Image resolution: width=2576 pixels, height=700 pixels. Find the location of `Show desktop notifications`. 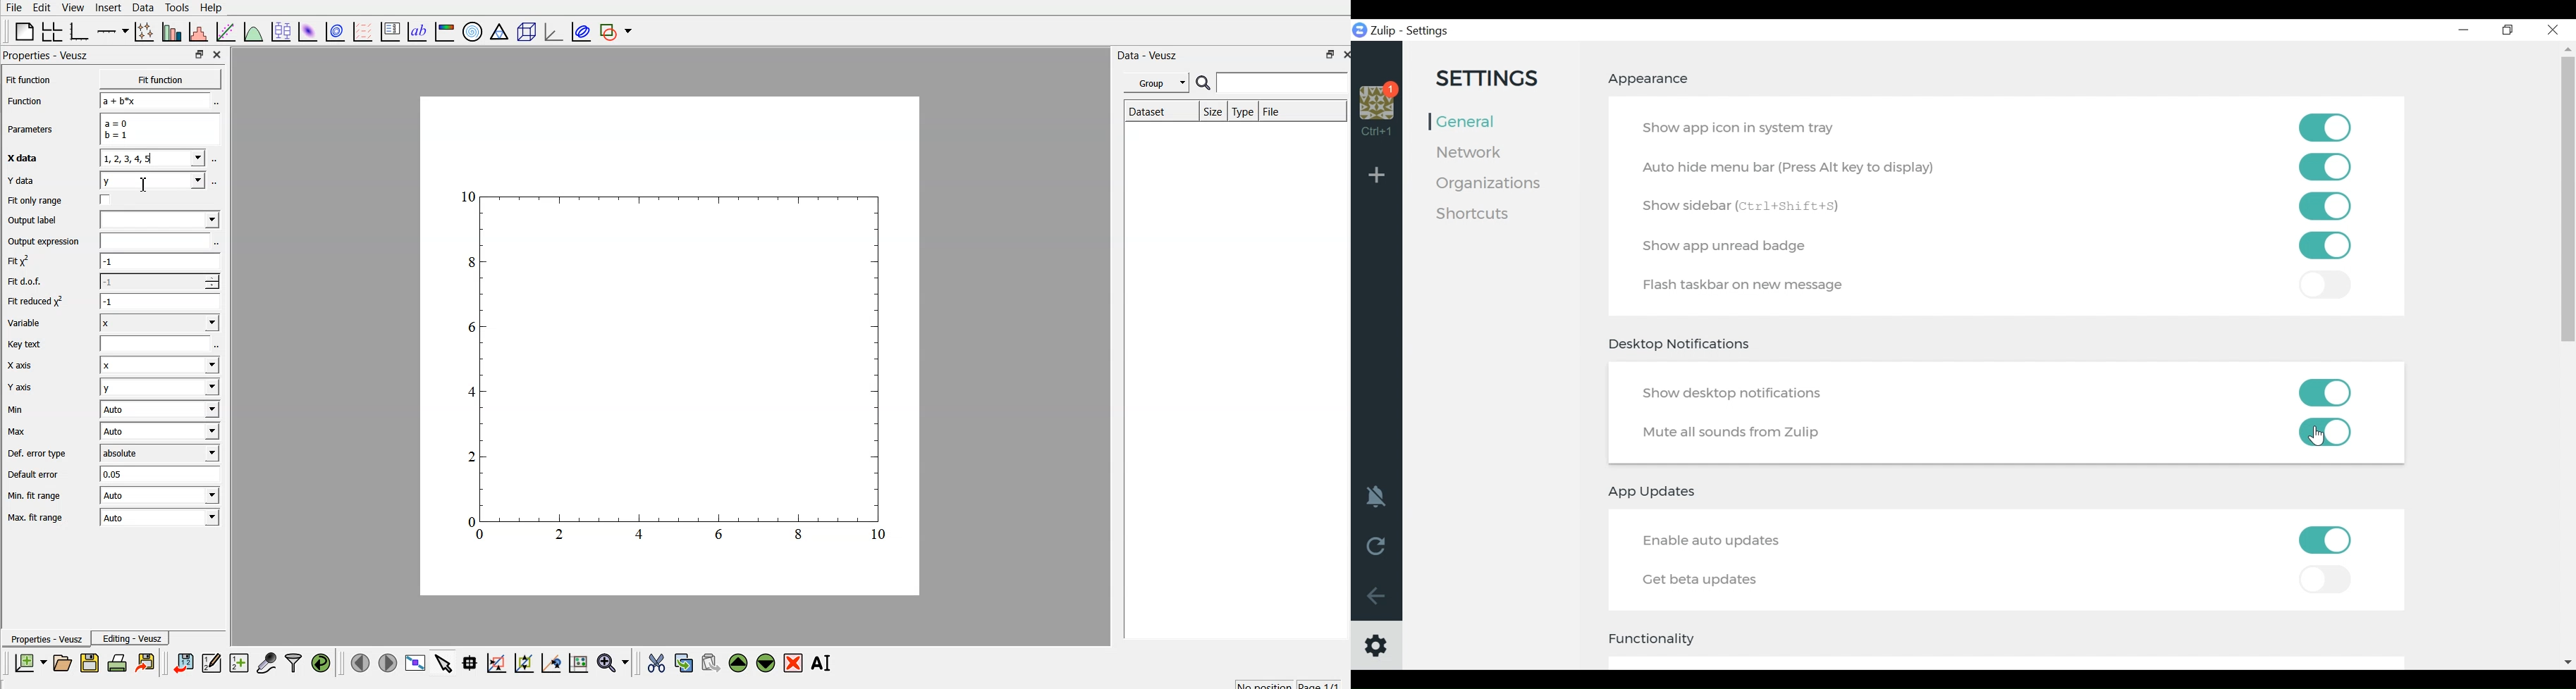

Show desktop notifications is located at coordinates (1736, 393).